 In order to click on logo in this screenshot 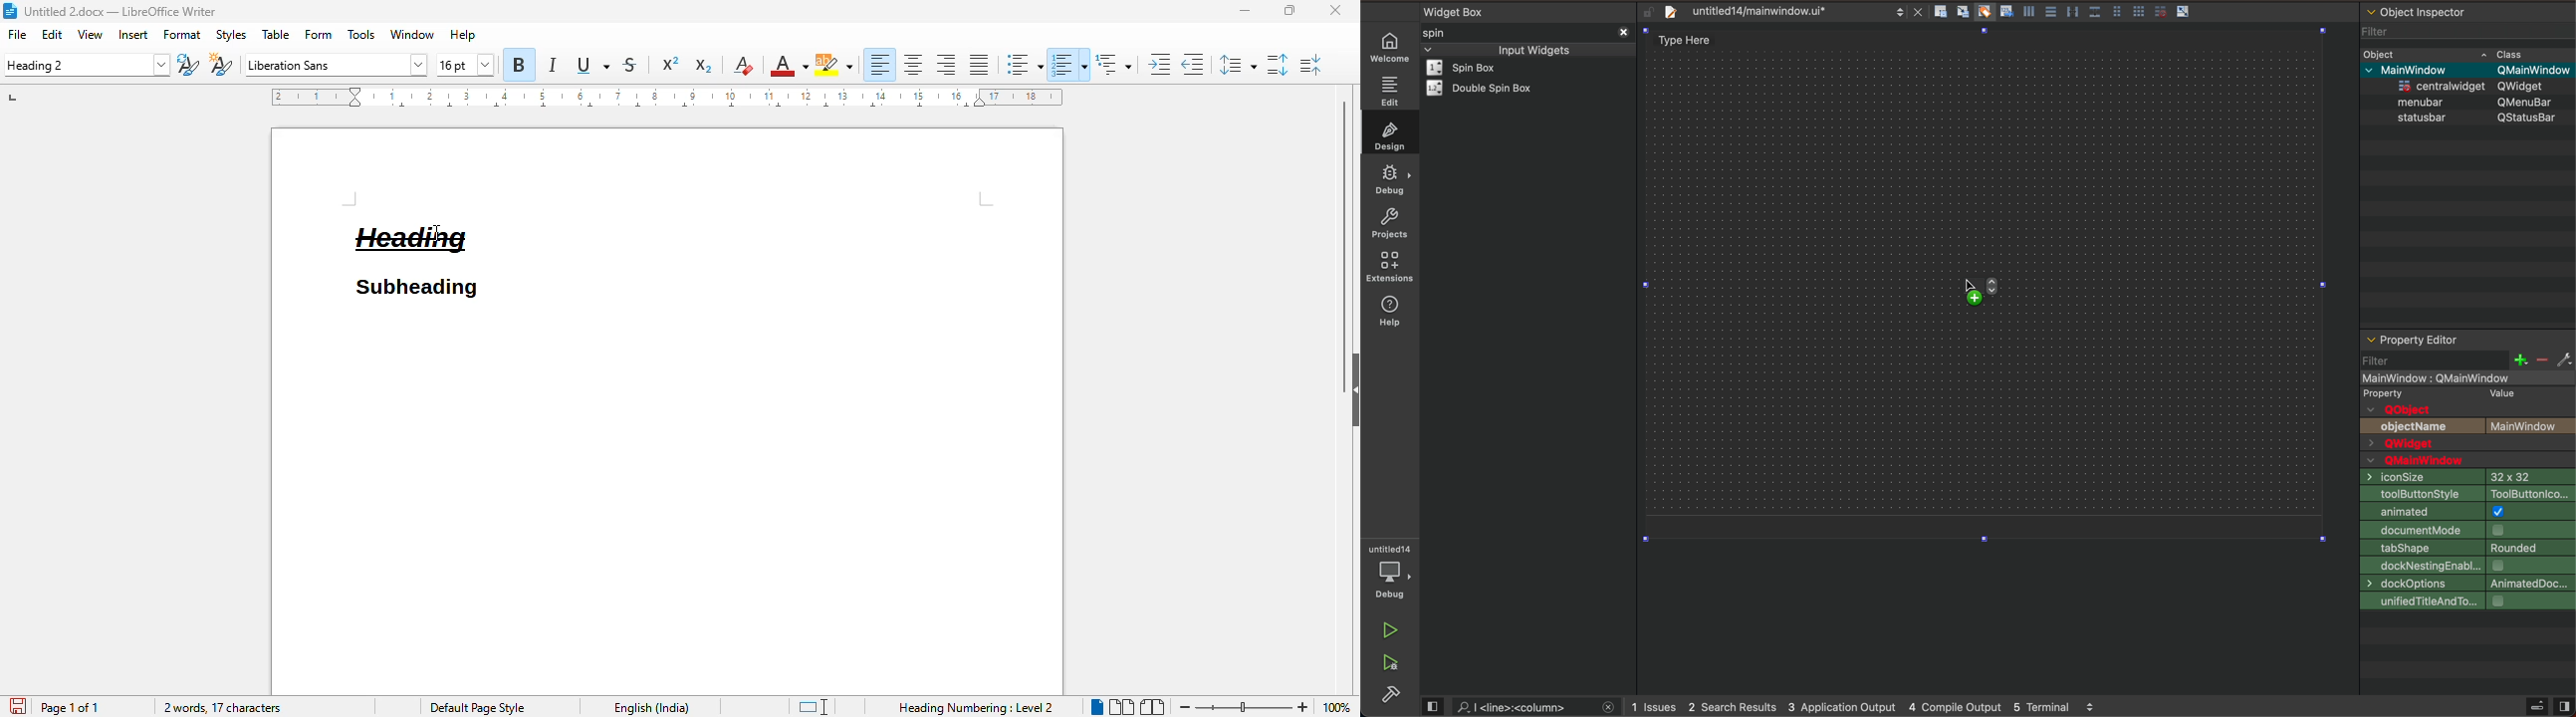, I will do `click(10, 11)`.